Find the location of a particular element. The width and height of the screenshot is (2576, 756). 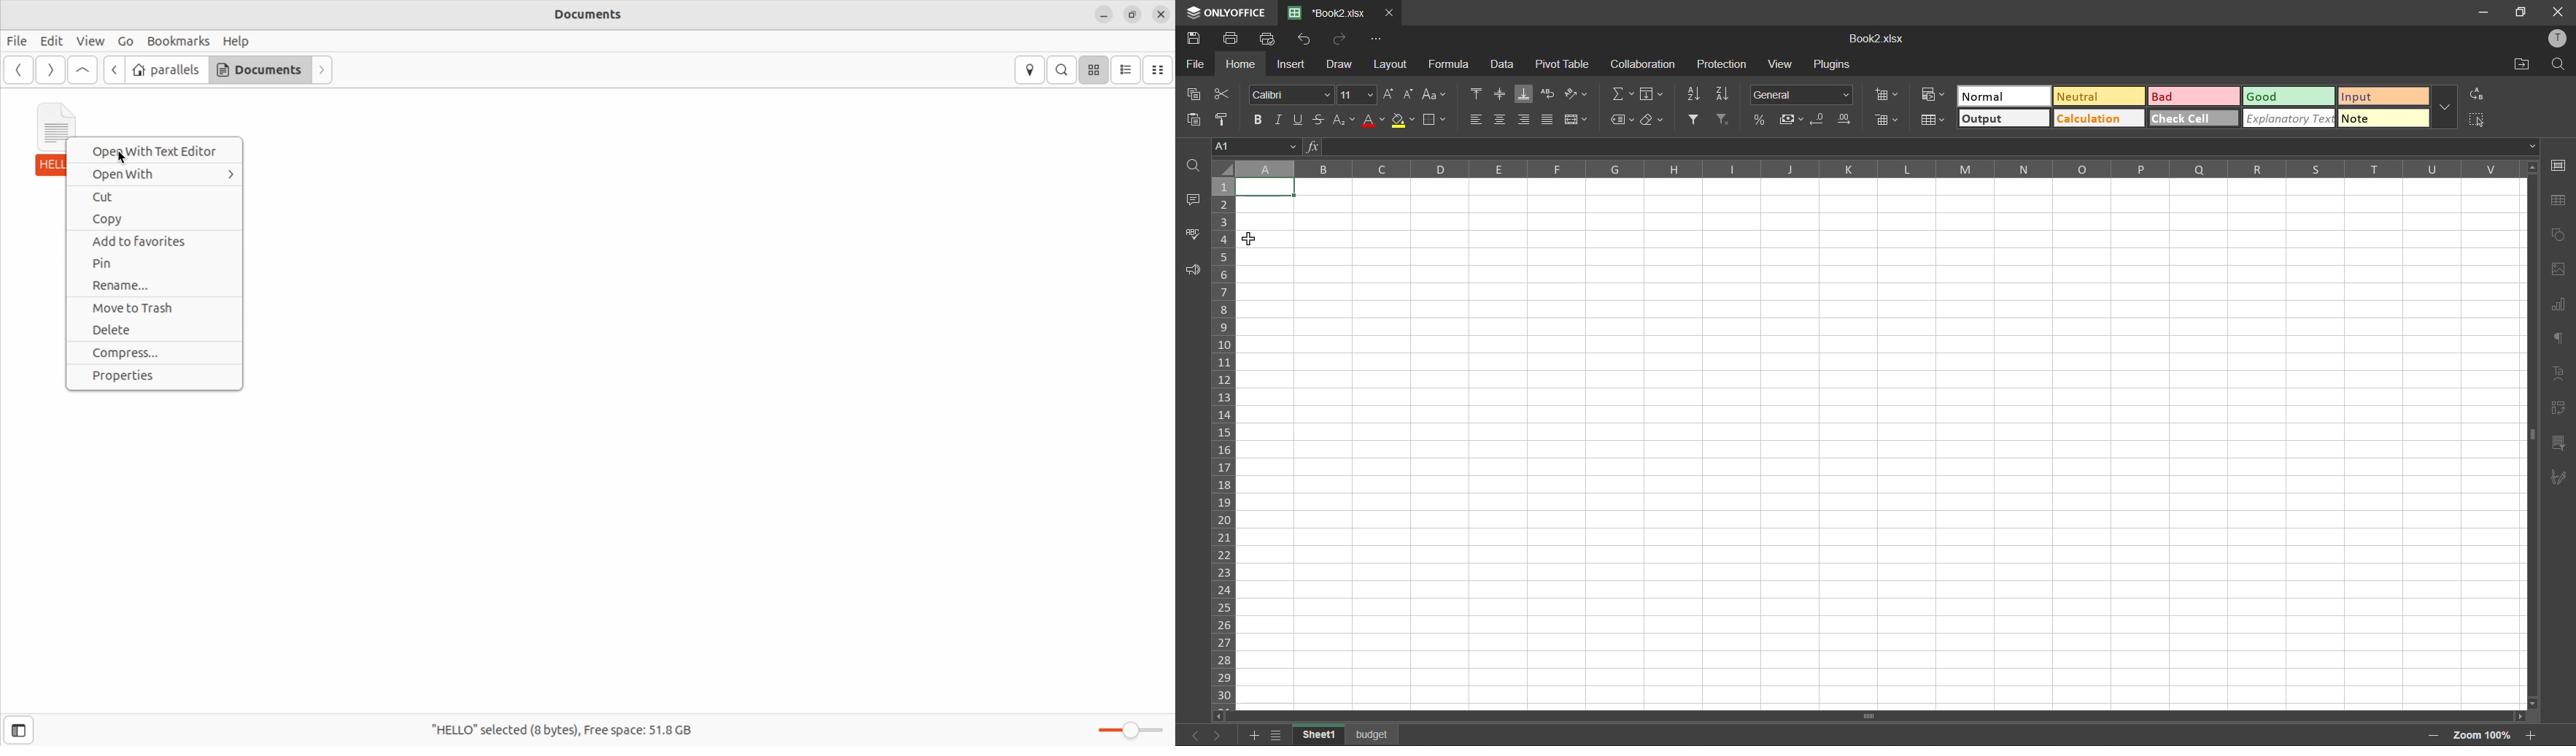

Open With is located at coordinates (155, 173).